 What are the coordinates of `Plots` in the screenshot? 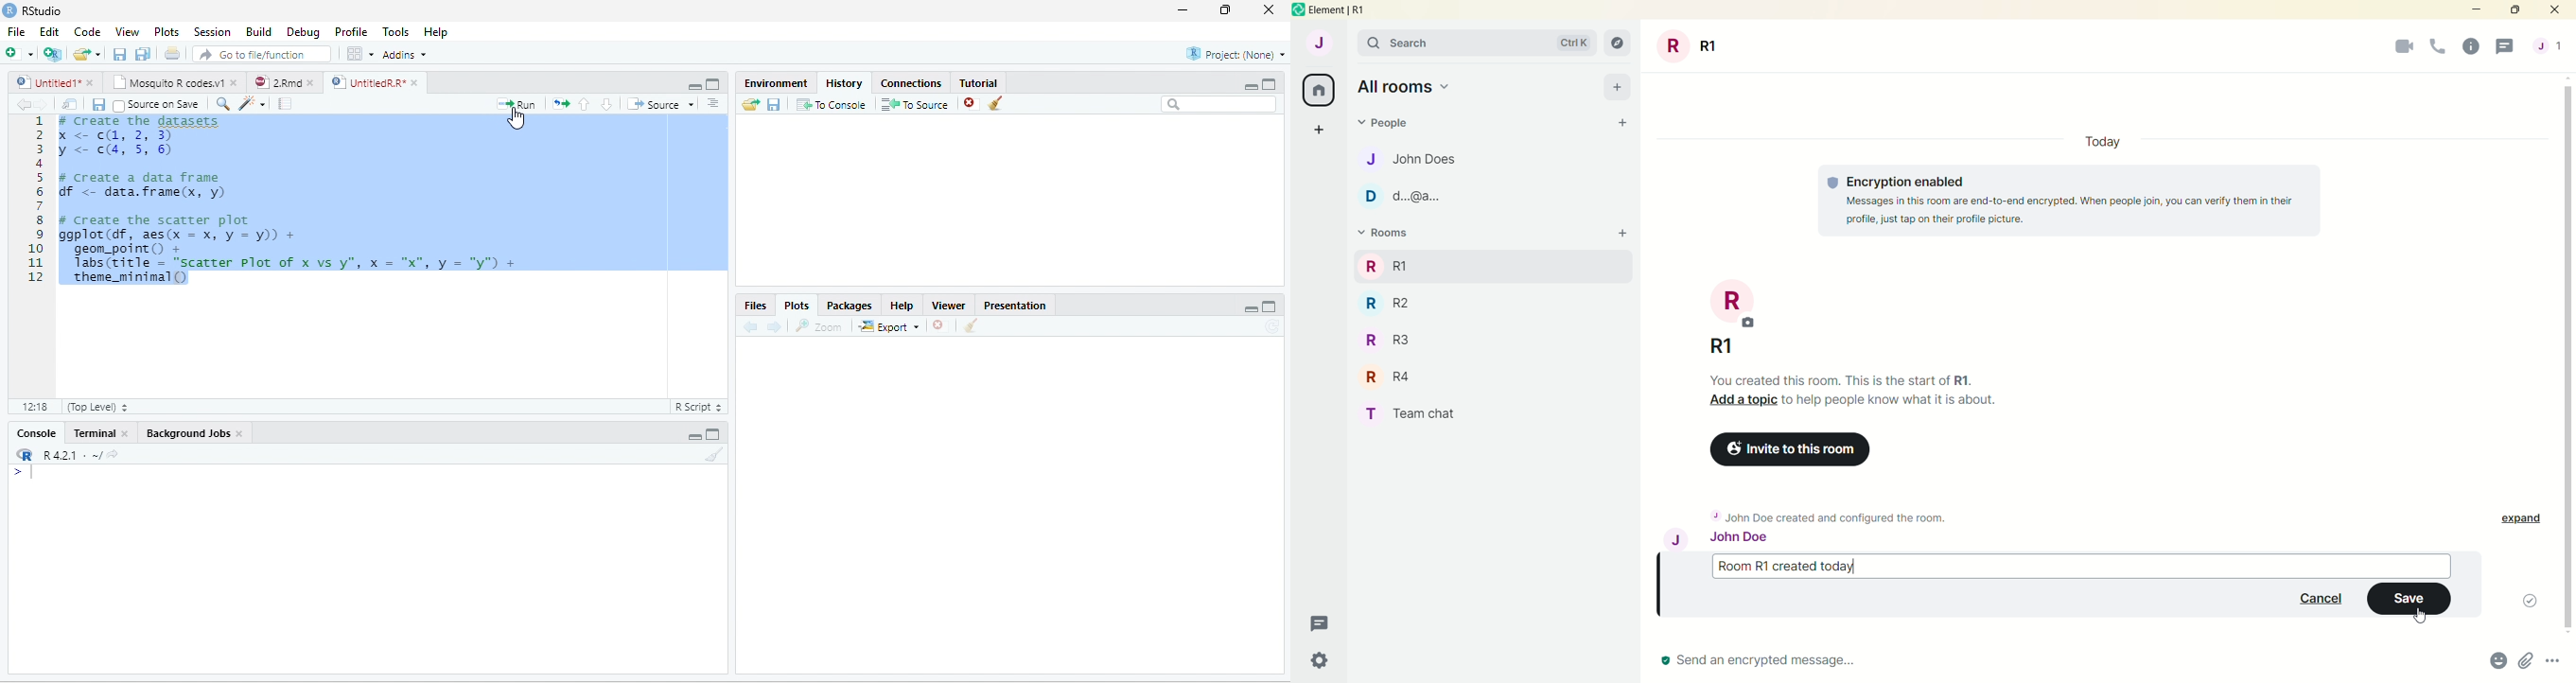 It's located at (797, 304).